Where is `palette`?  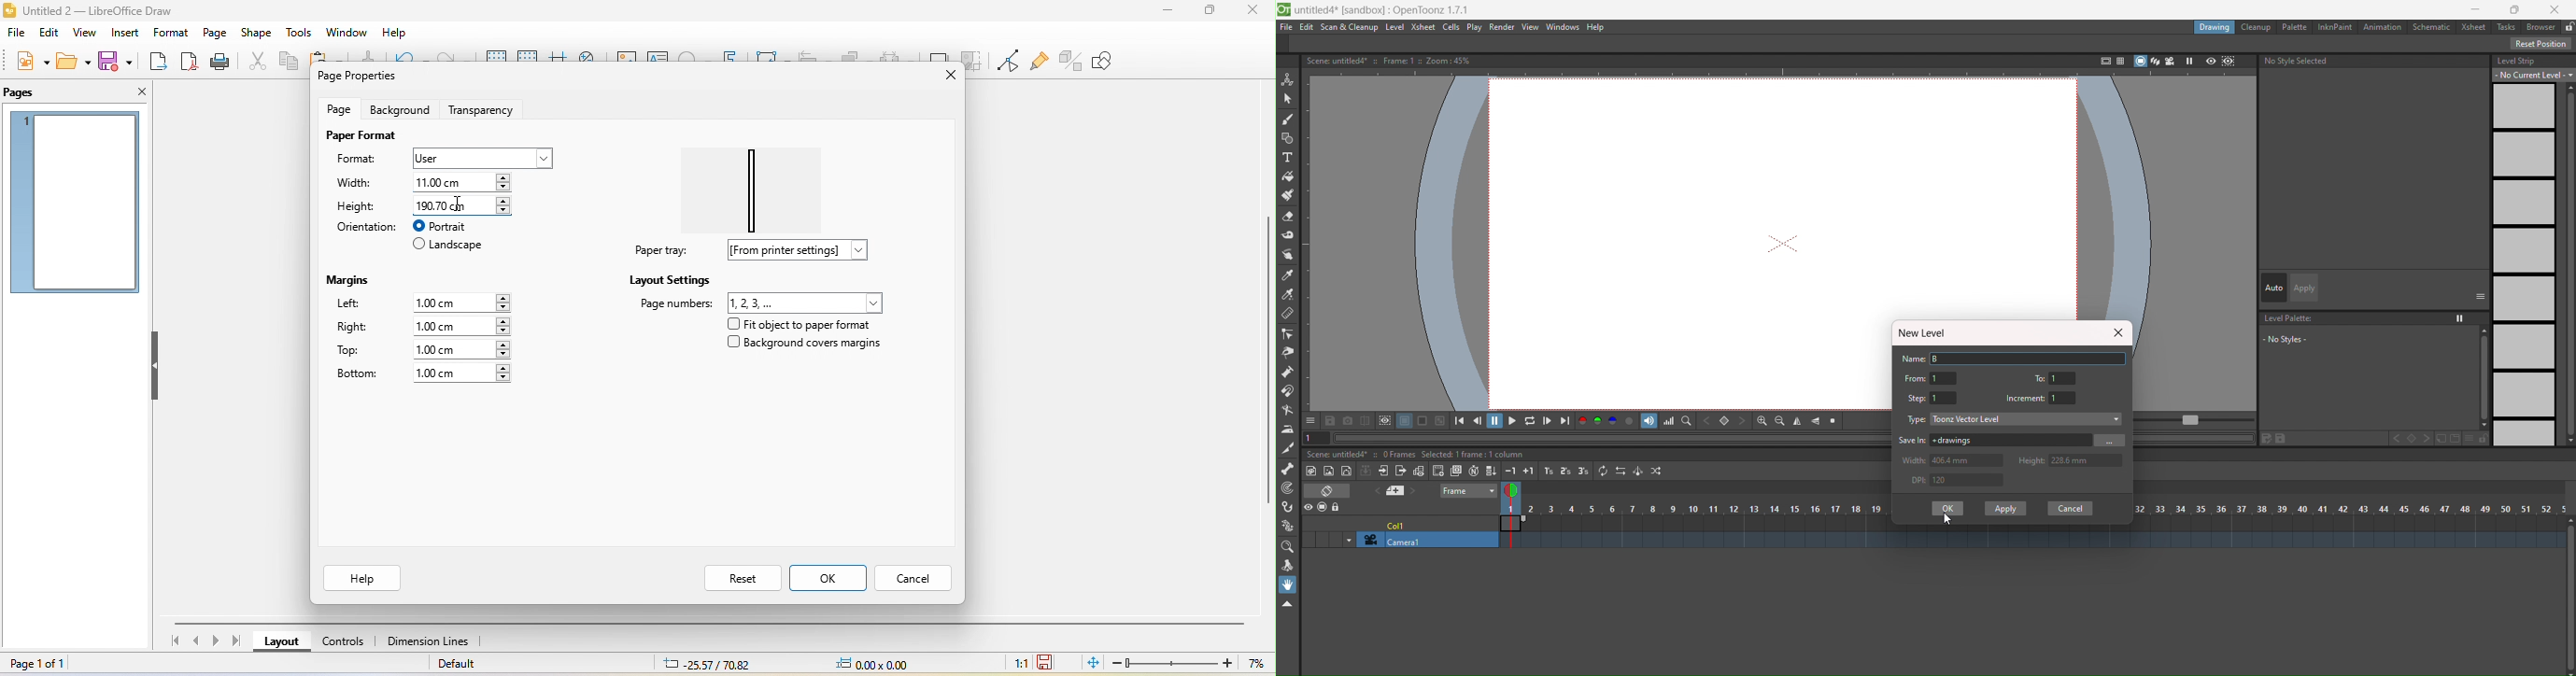 palette is located at coordinates (2294, 26).